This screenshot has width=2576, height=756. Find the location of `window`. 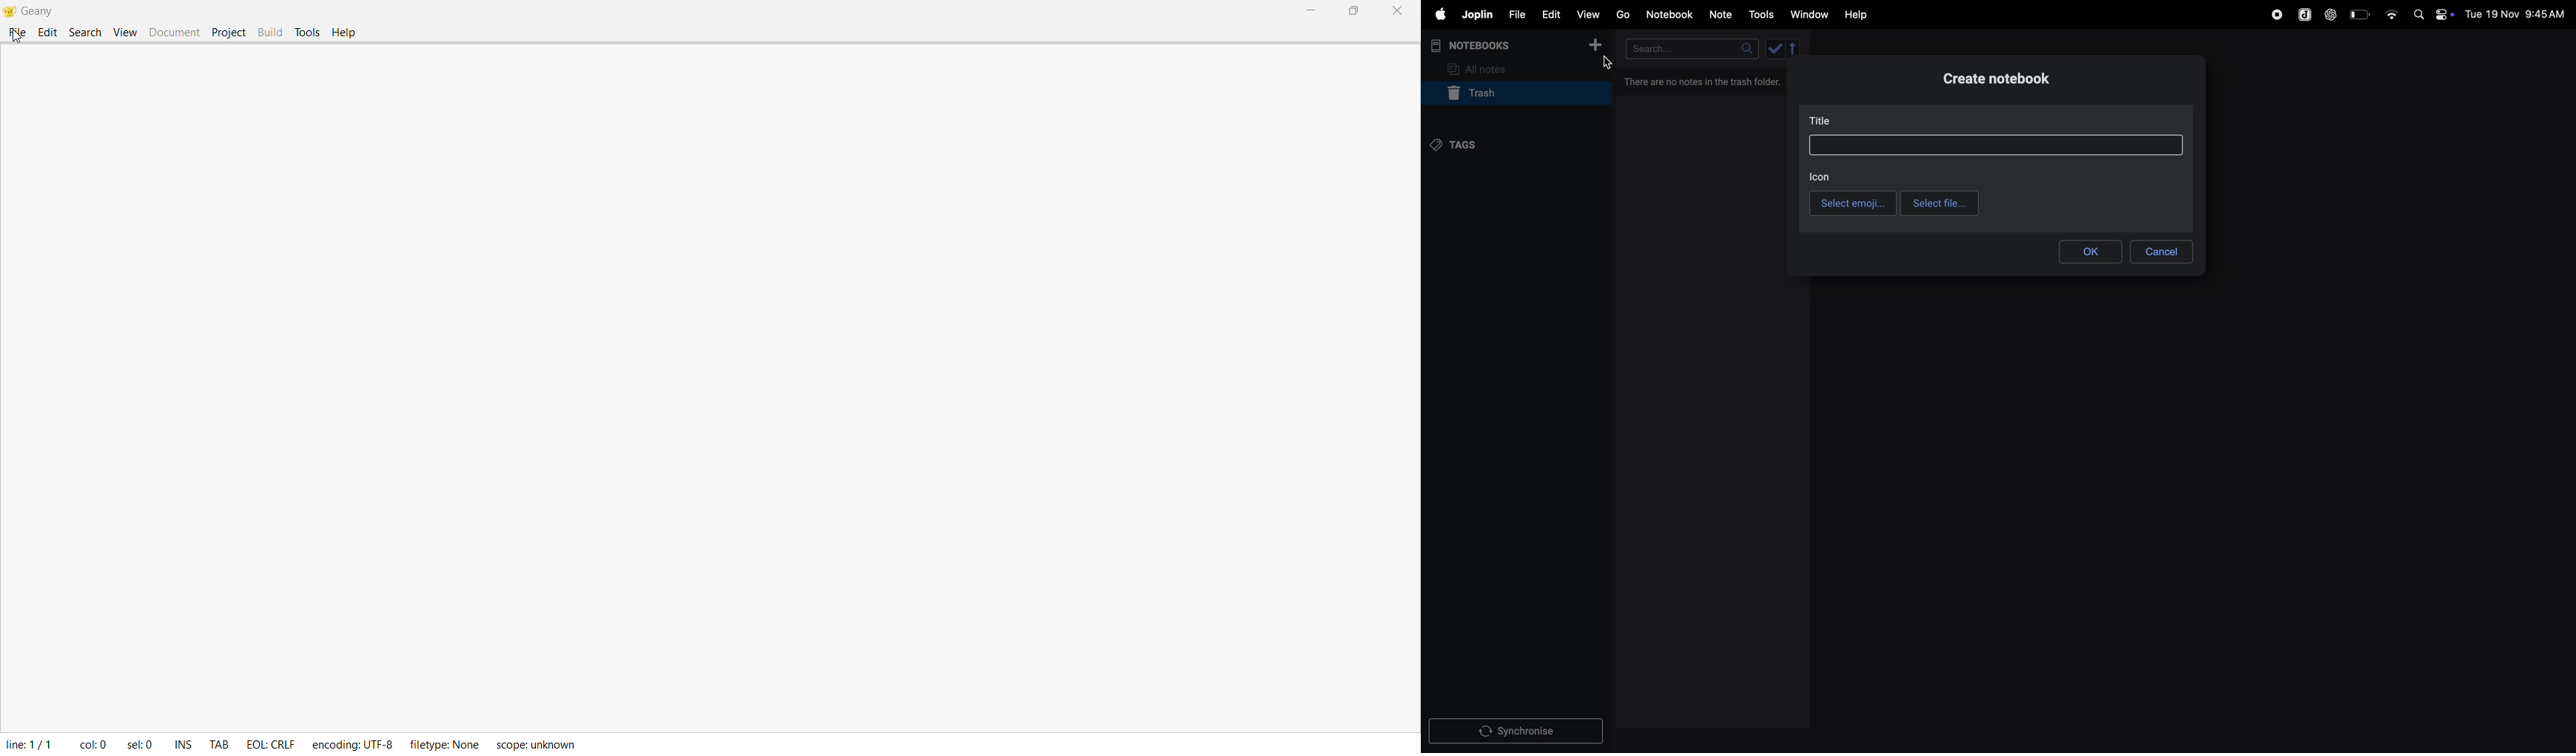

window is located at coordinates (1810, 14).